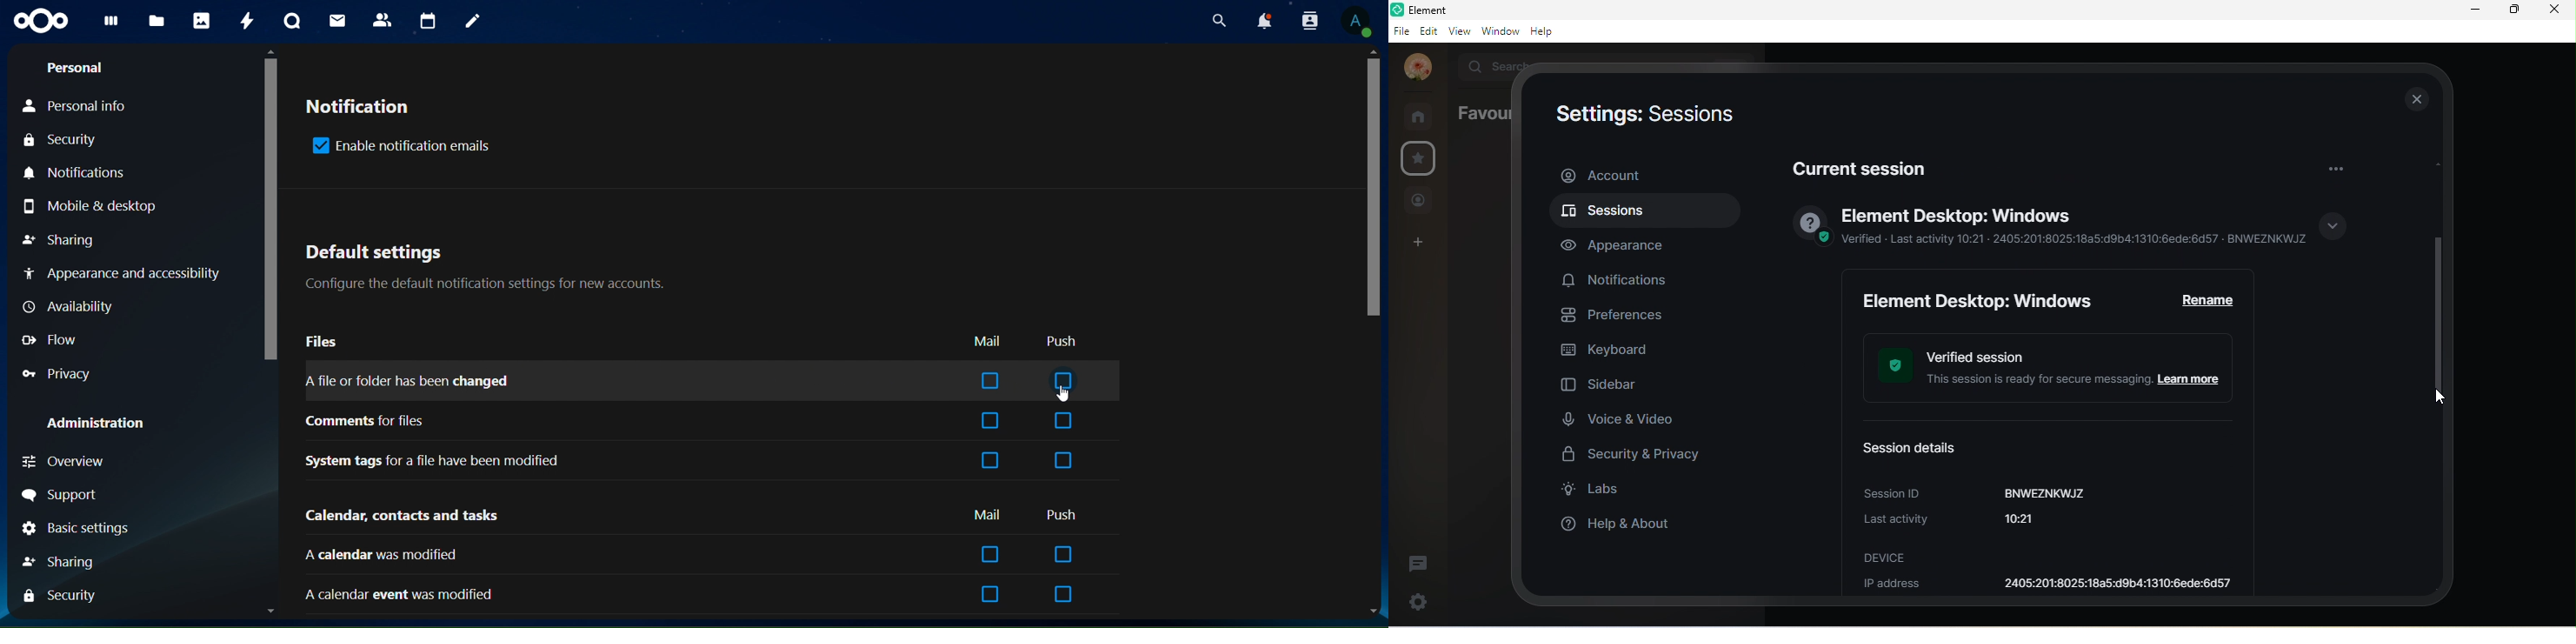  I want to click on scrollbar, so click(1373, 188).